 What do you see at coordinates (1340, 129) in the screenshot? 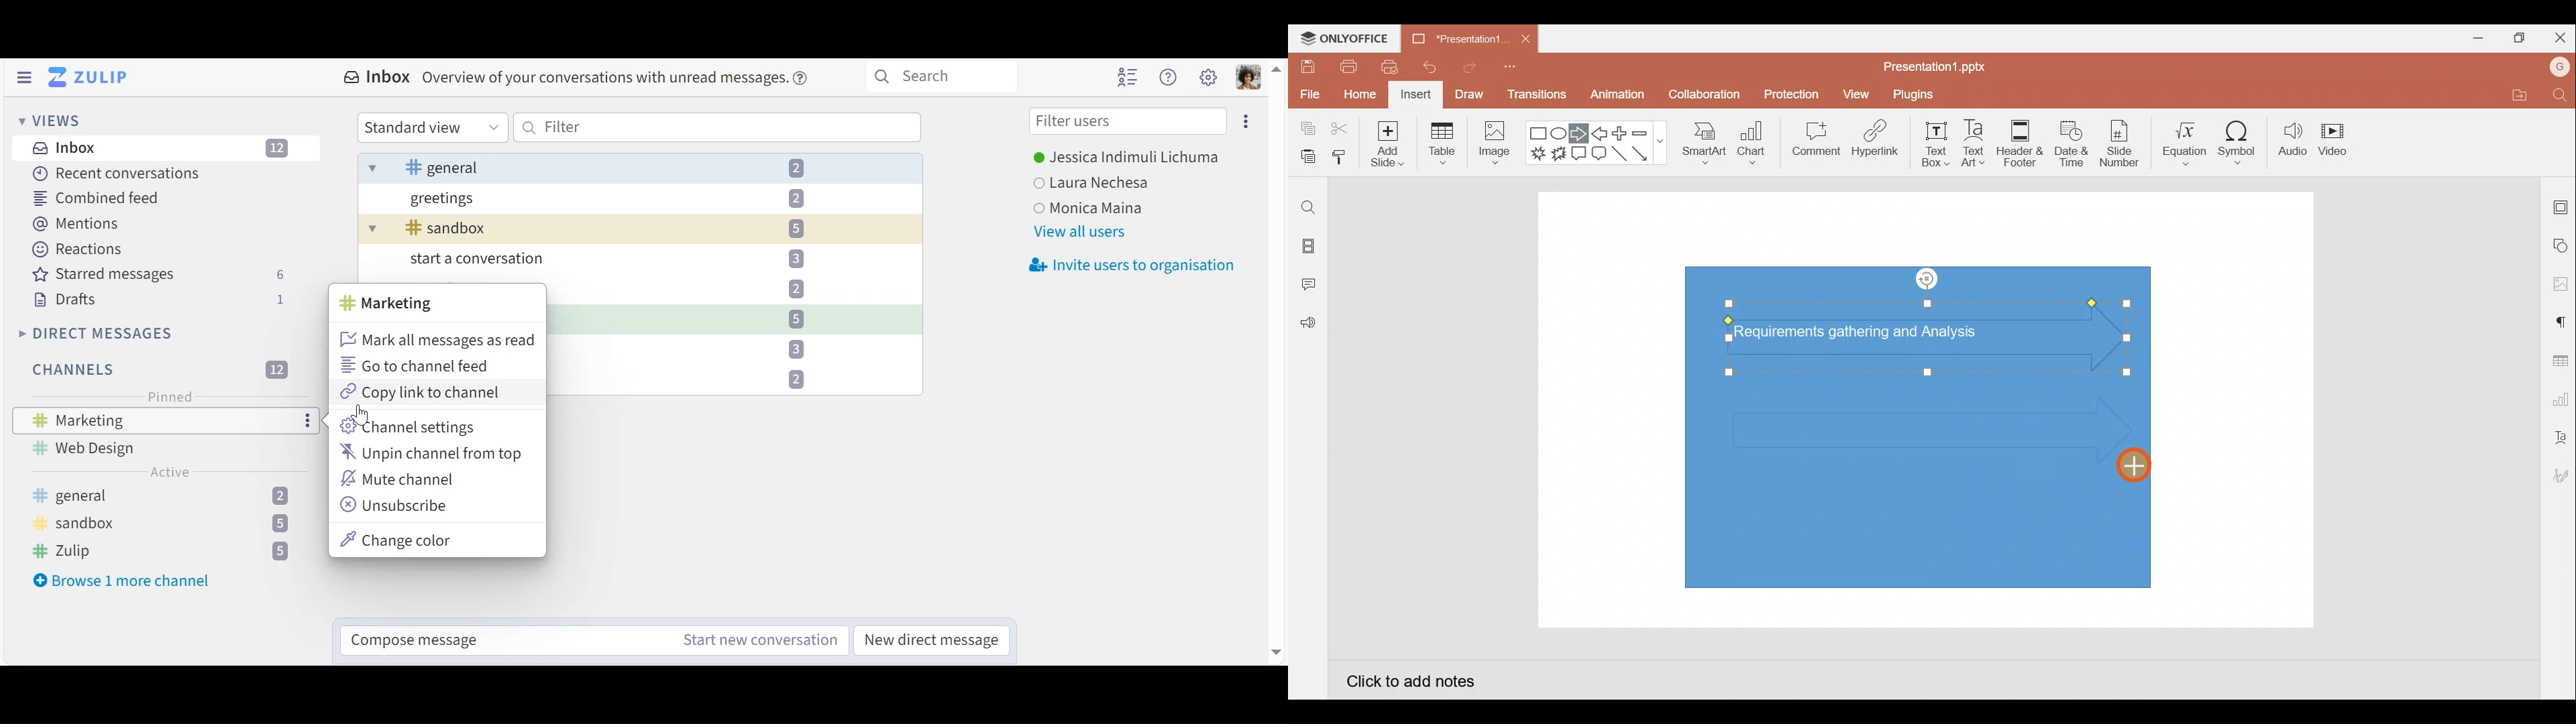
I see `Cut` at bounding box center [1340, 129].